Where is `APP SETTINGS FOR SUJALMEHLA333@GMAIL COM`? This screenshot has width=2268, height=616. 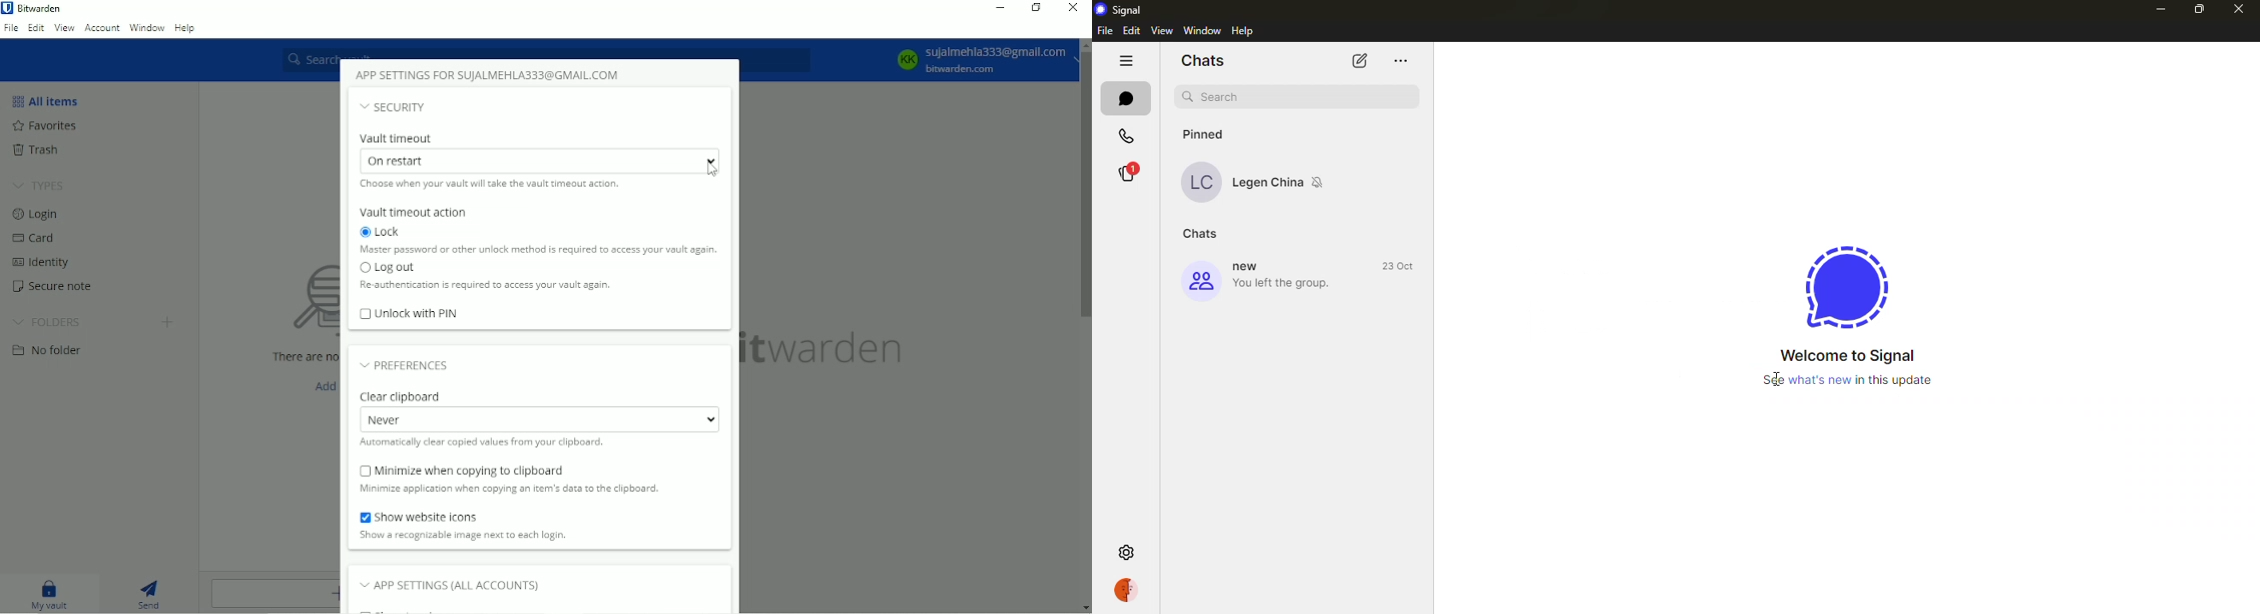
APP SETTINGS FOR SUJALMEHLA333@GMAIL COM is located at coordinates (490, 74).